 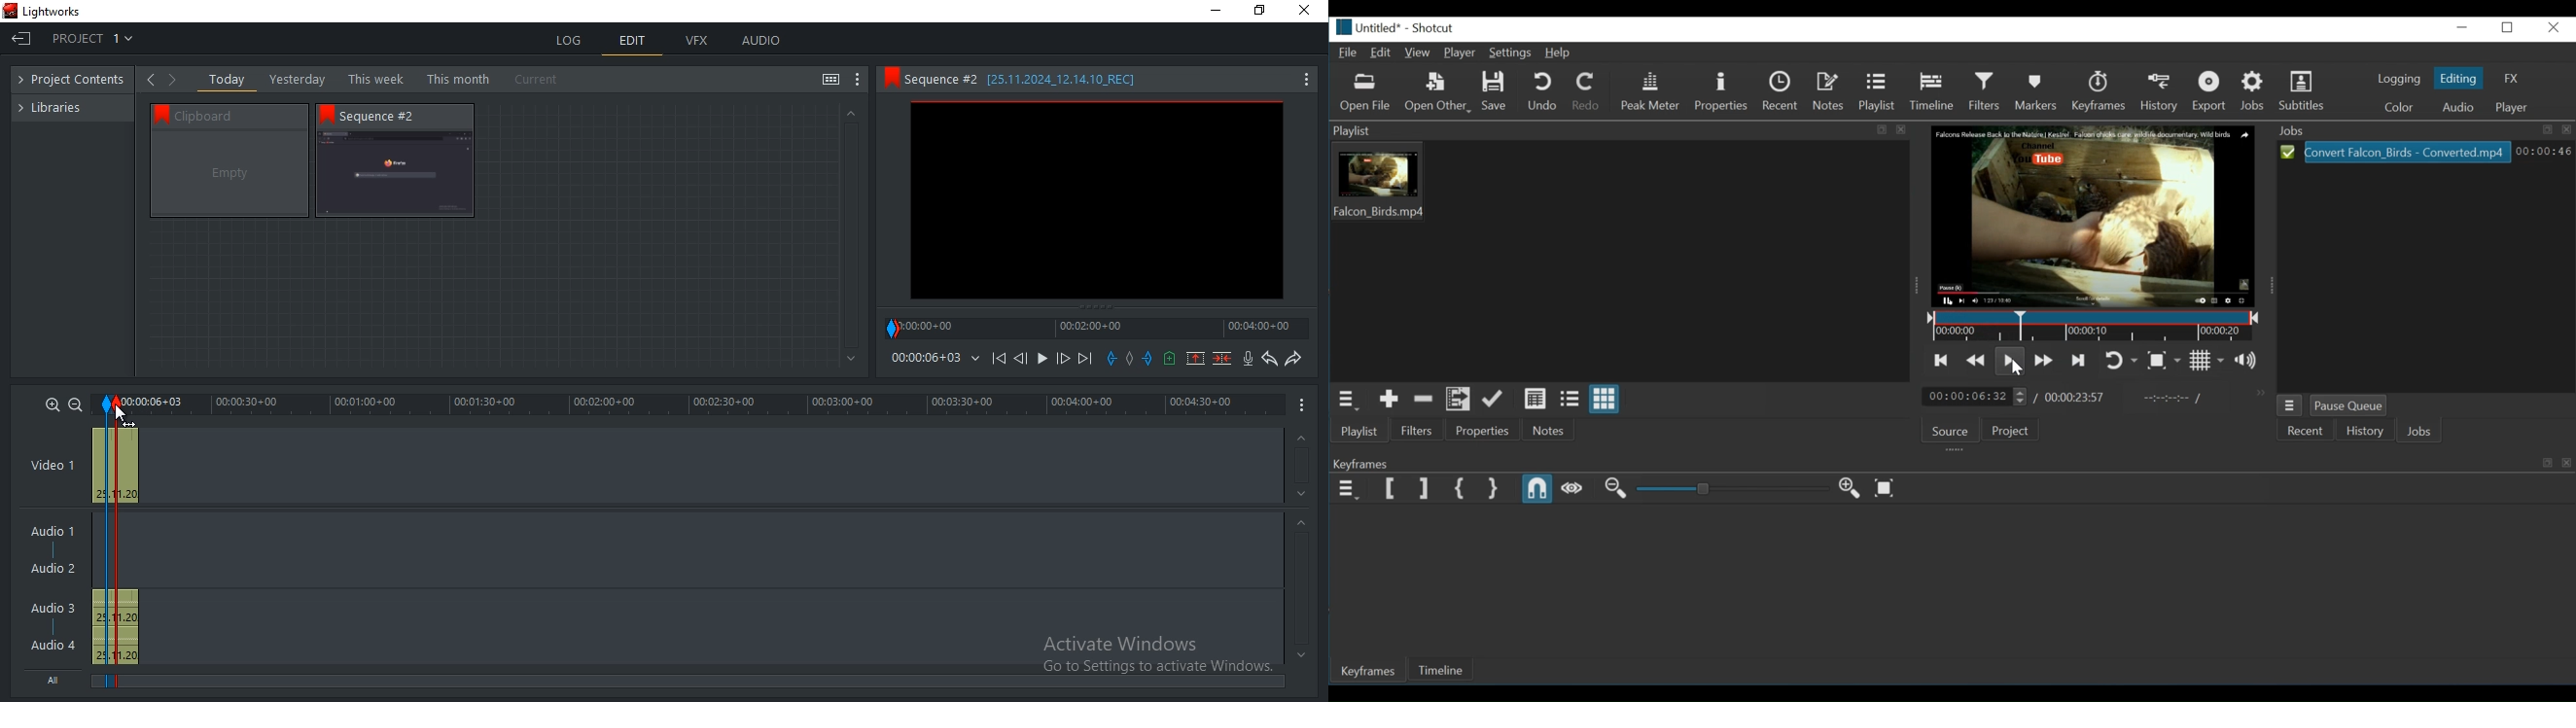 I want to click on View as icons, so click(x=1604, y=399).